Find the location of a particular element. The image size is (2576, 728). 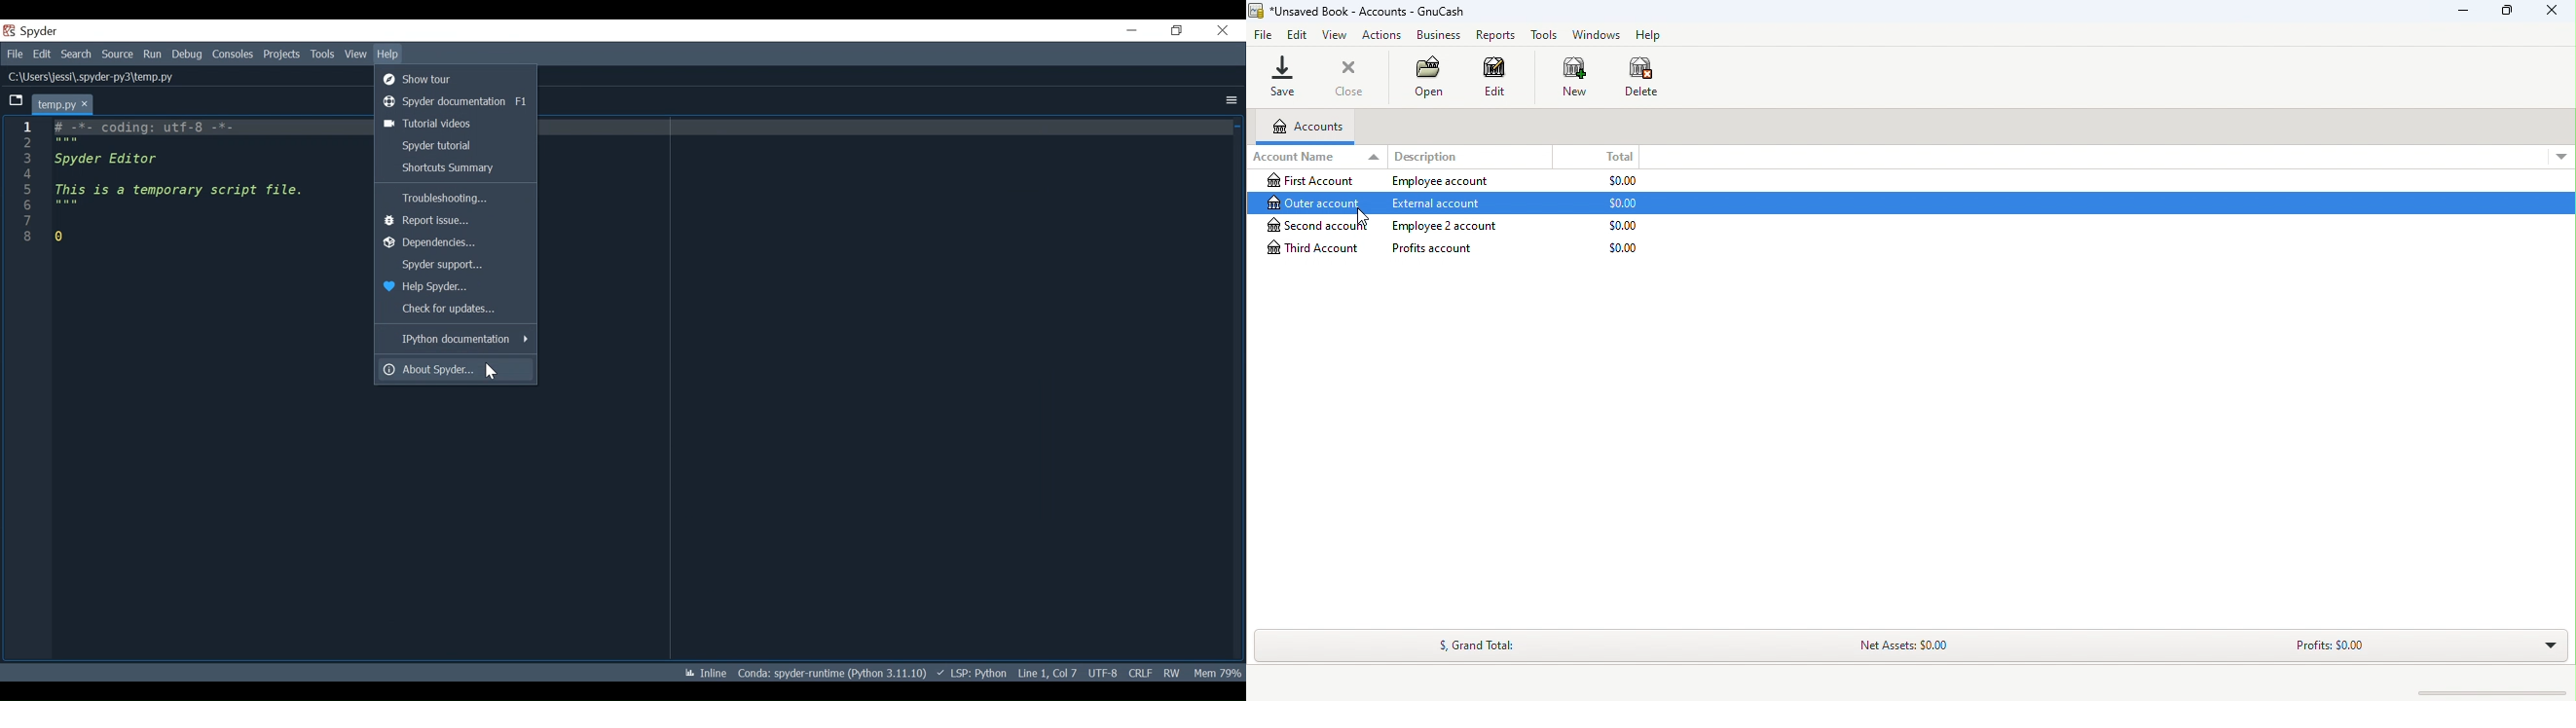

Report Issue is located at coordinates (454, 222).